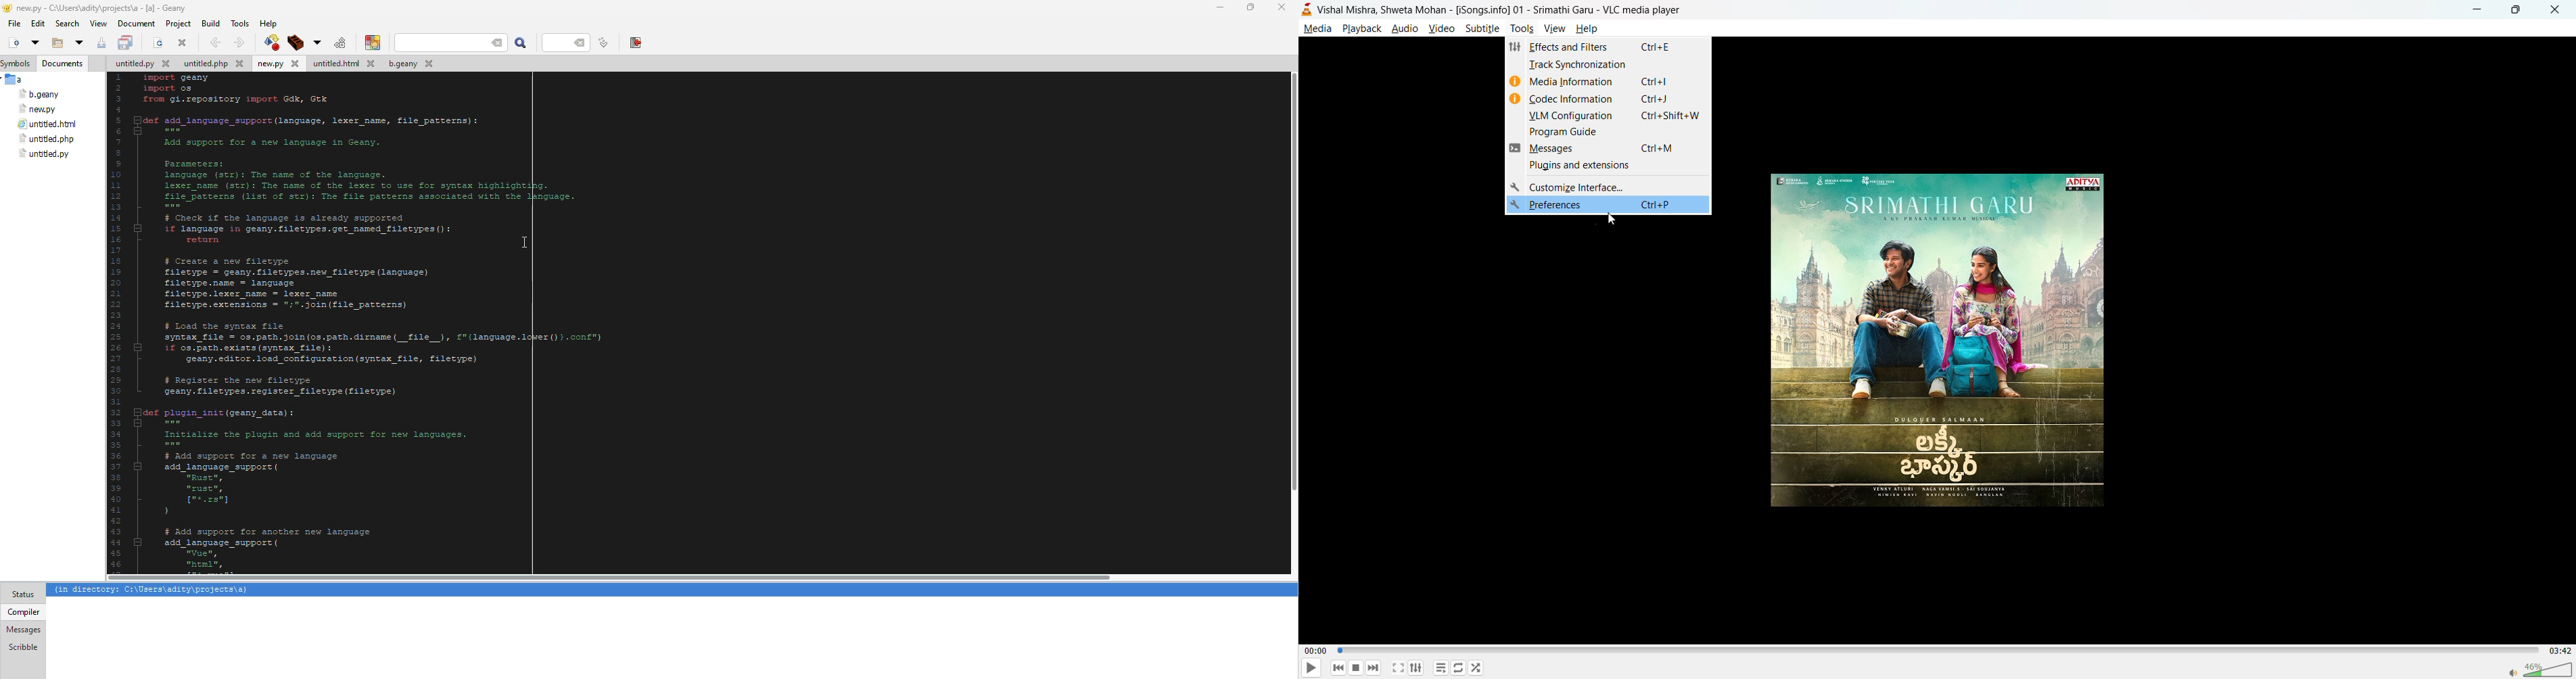 The width and height of the screenshot is (2576, 700). Describe the element at coordinates (1354, 668) in the screenshot. I see `stop` at that location.